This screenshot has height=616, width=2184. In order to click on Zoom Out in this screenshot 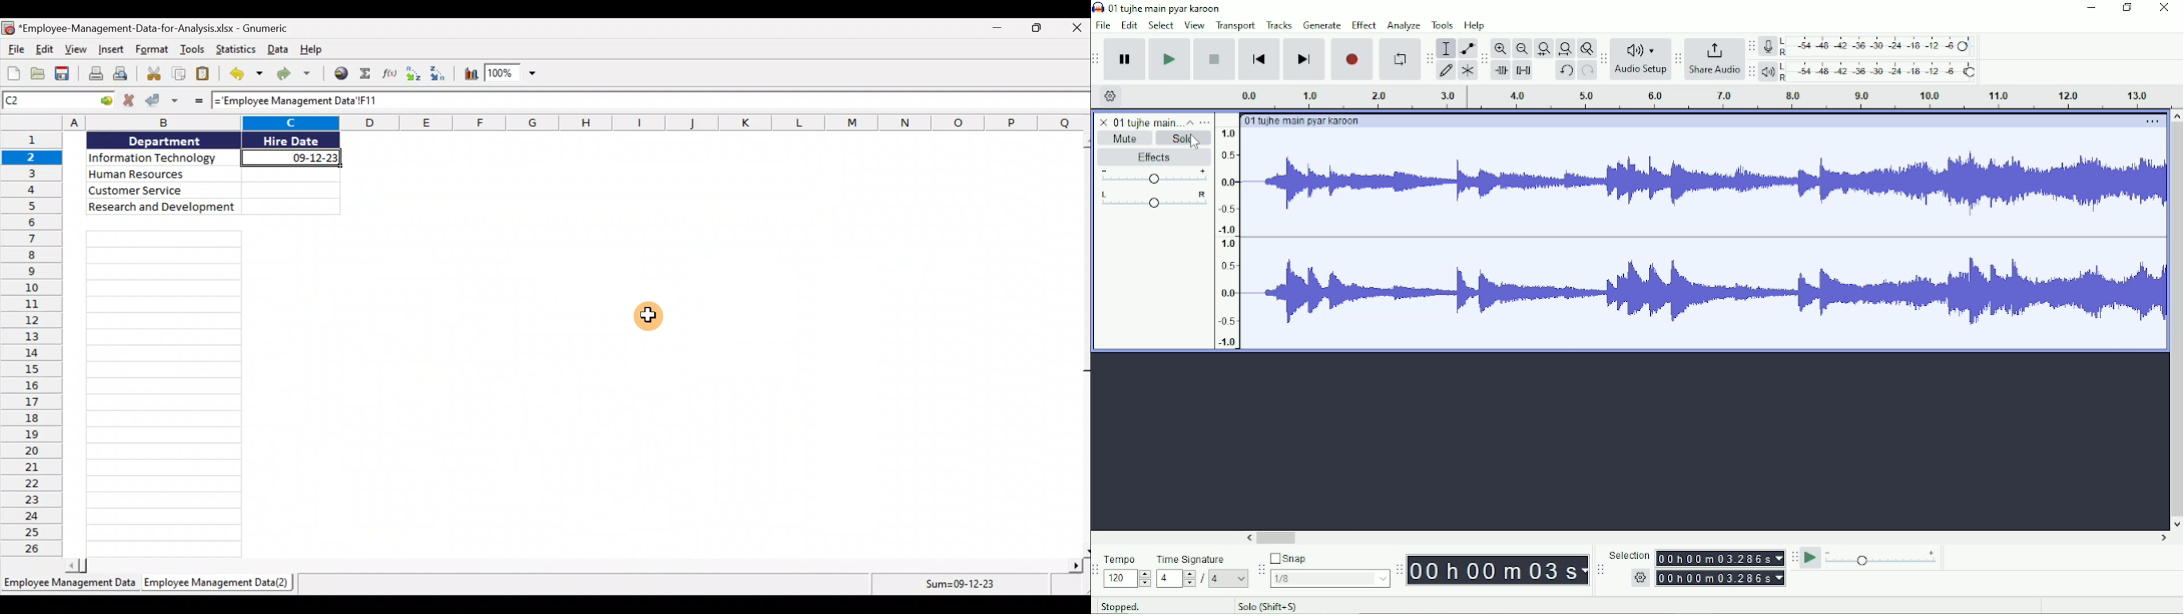, I will do `click(1520, 48)`.